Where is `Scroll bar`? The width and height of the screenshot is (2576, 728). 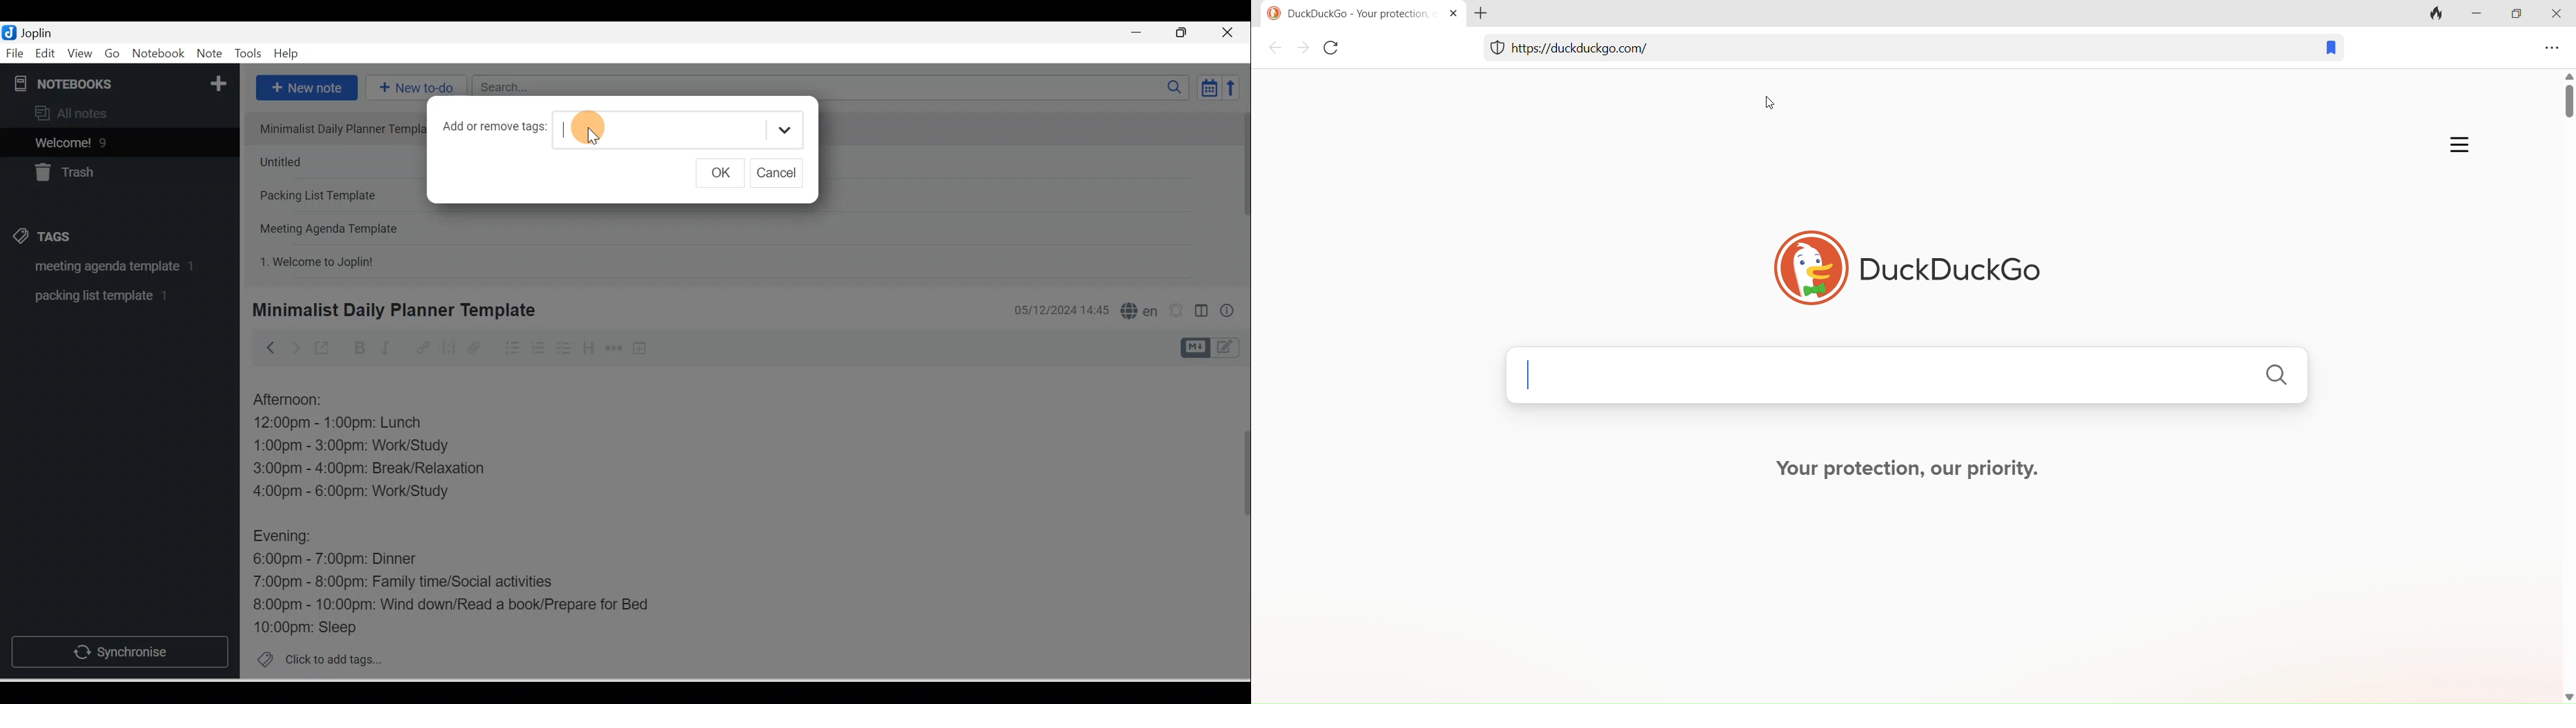 Scroll bar is located at coordinates (1237, 523).